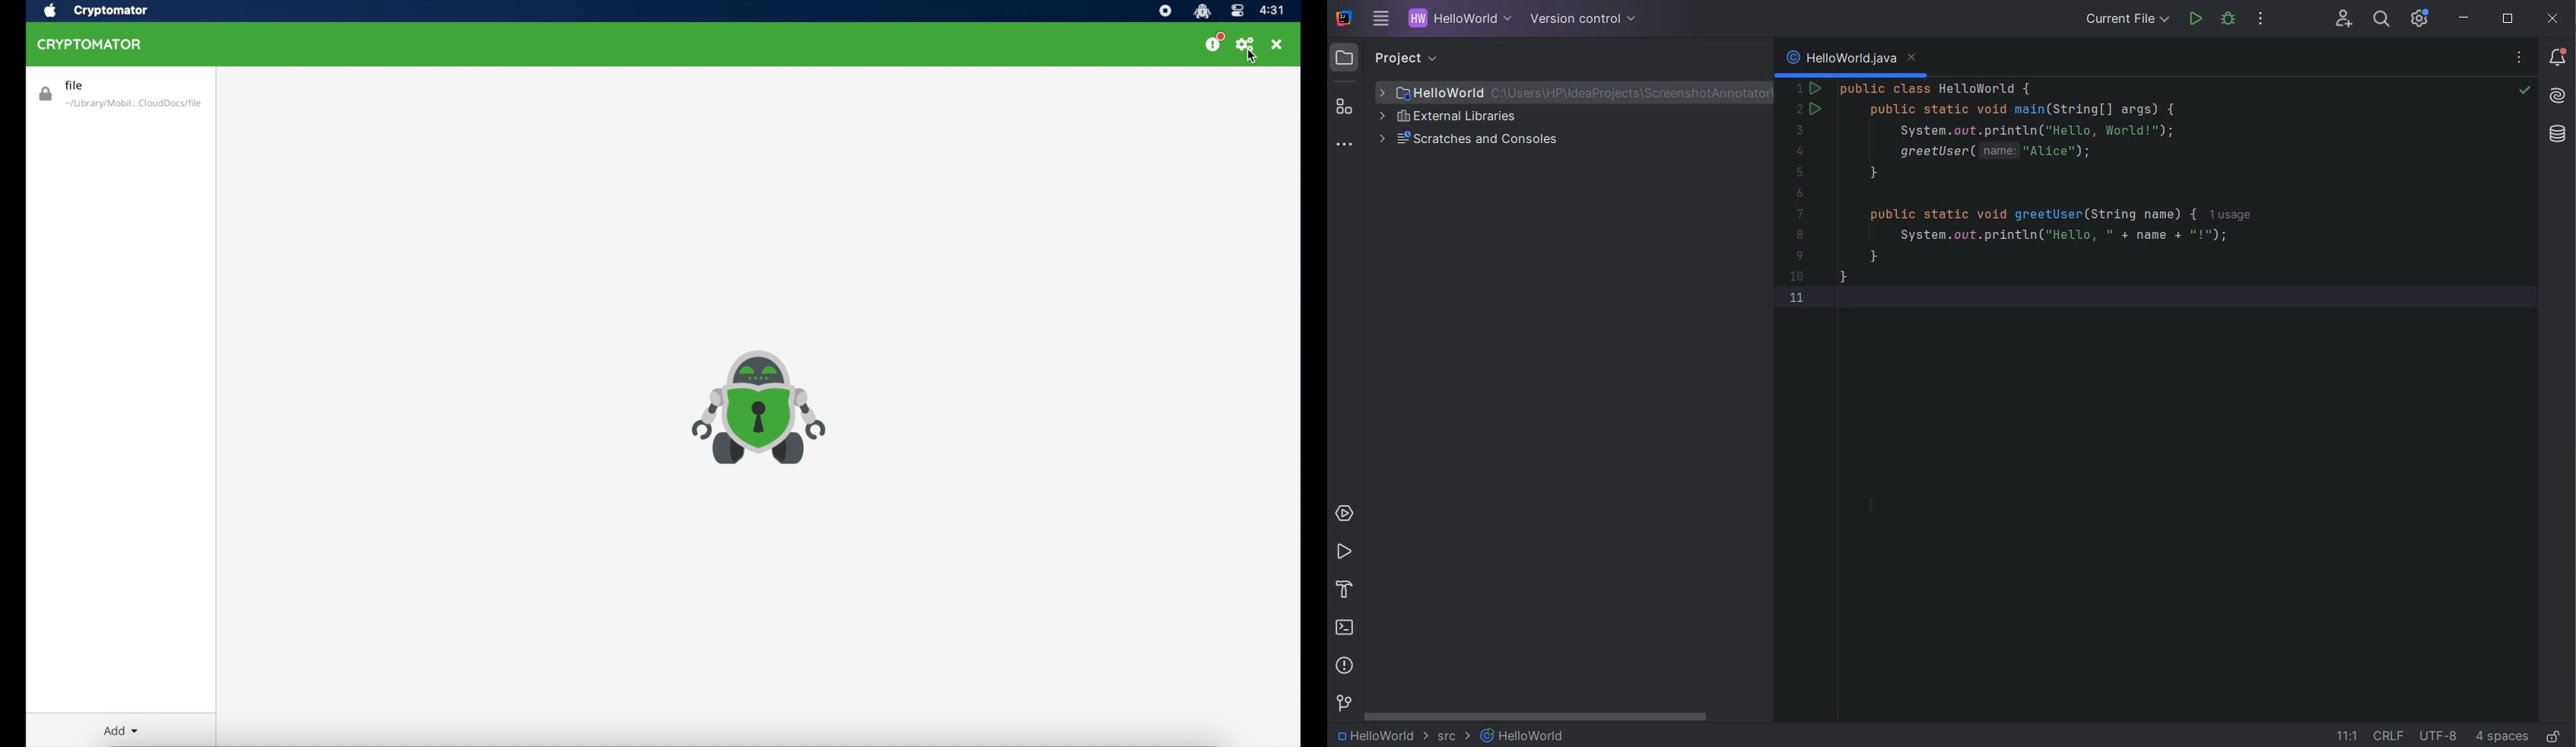 The image size is (2576, 756). I want to click on SCRATCHES AND CONSOLES, so click(1473, 140).